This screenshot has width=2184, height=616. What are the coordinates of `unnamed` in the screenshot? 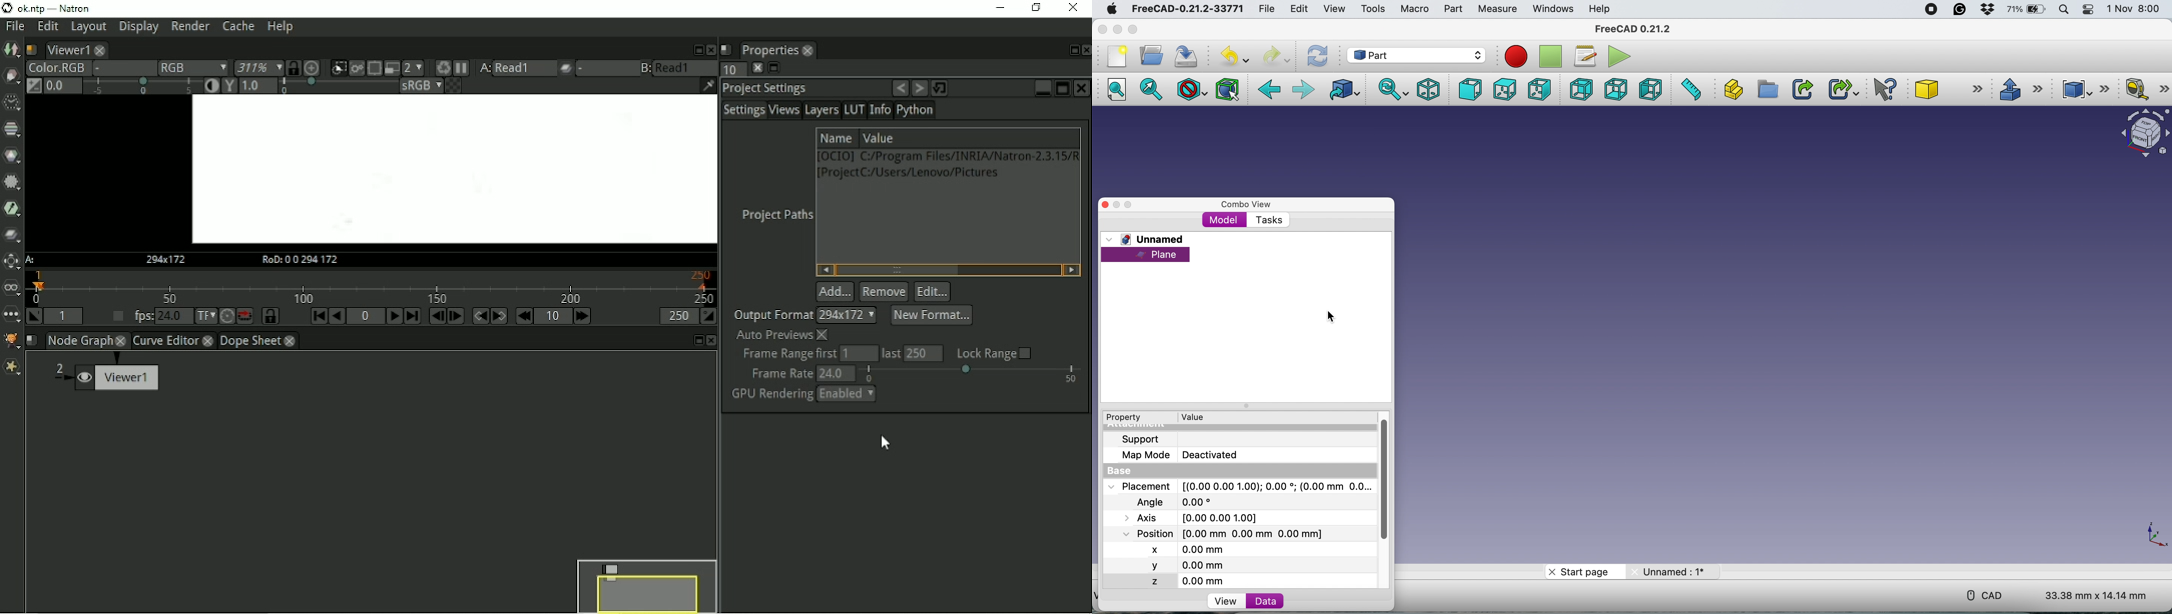 It's located at (1671, 572).